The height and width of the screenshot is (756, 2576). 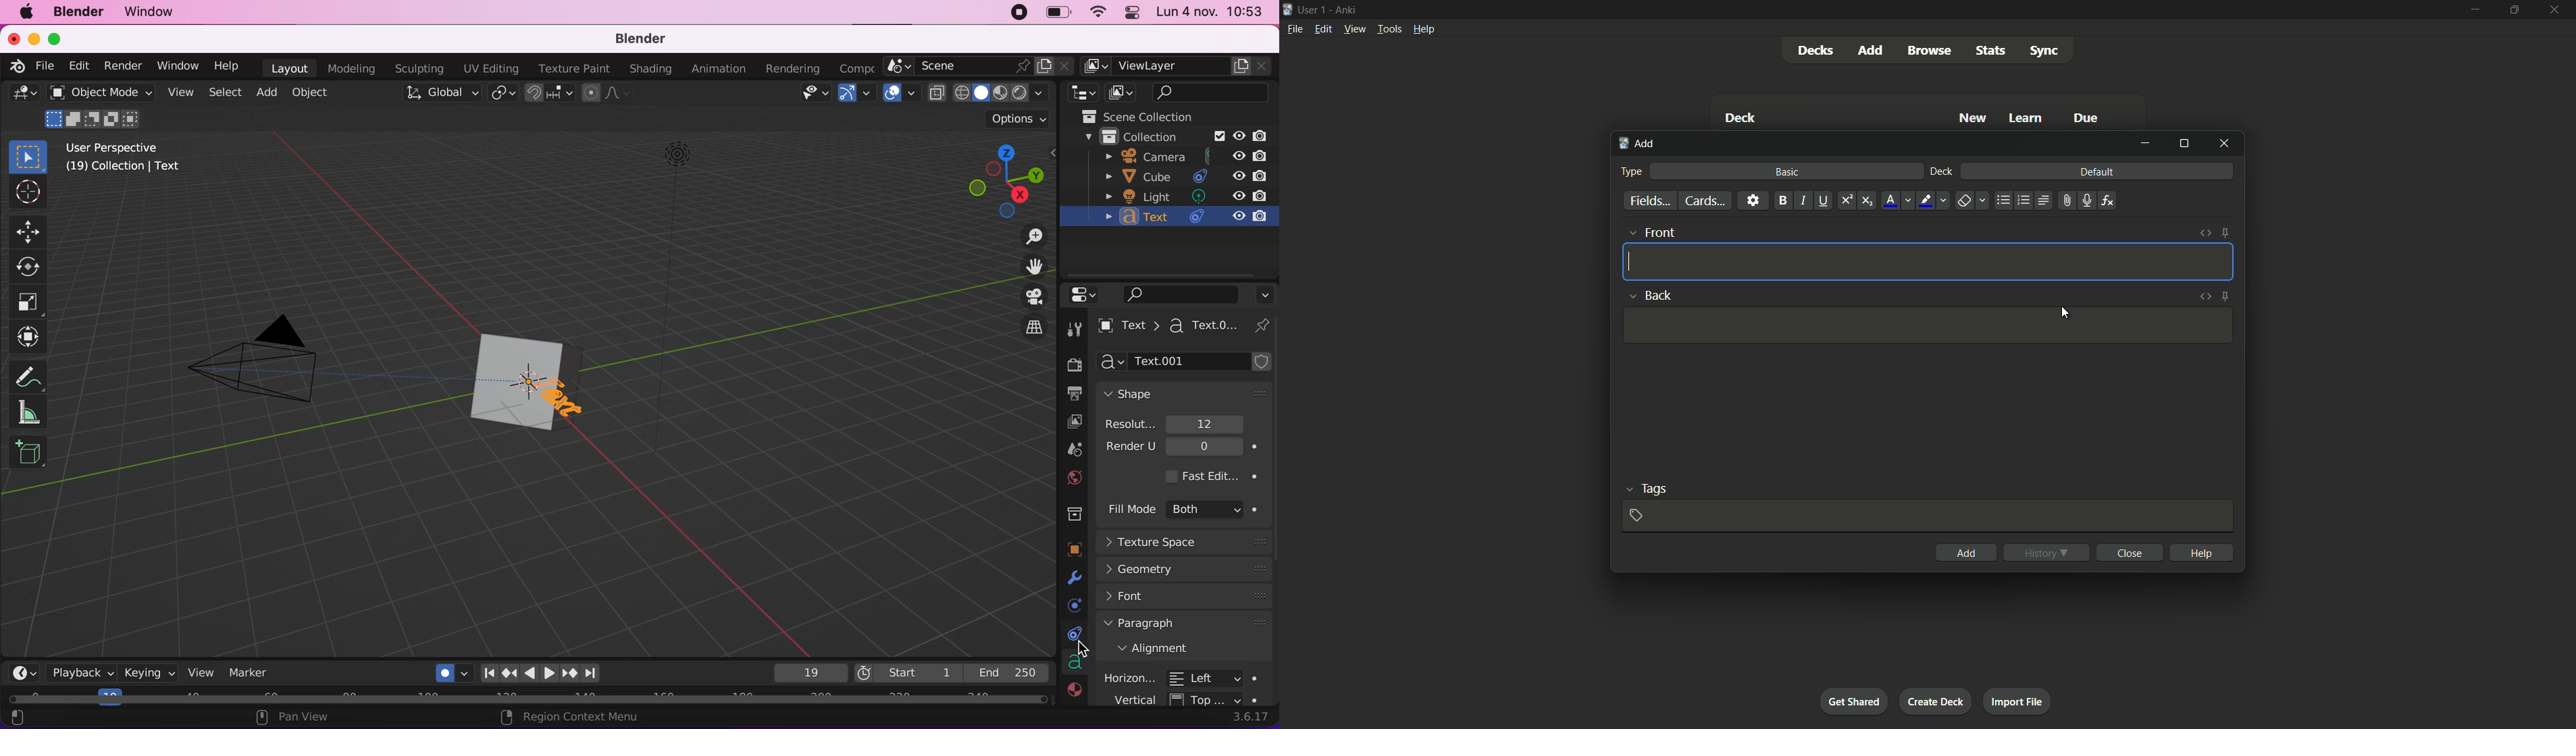 What do you see at coordinates (1287, 8) in the screenshot?
I see `app icon` at bounding box center [1287, 8].